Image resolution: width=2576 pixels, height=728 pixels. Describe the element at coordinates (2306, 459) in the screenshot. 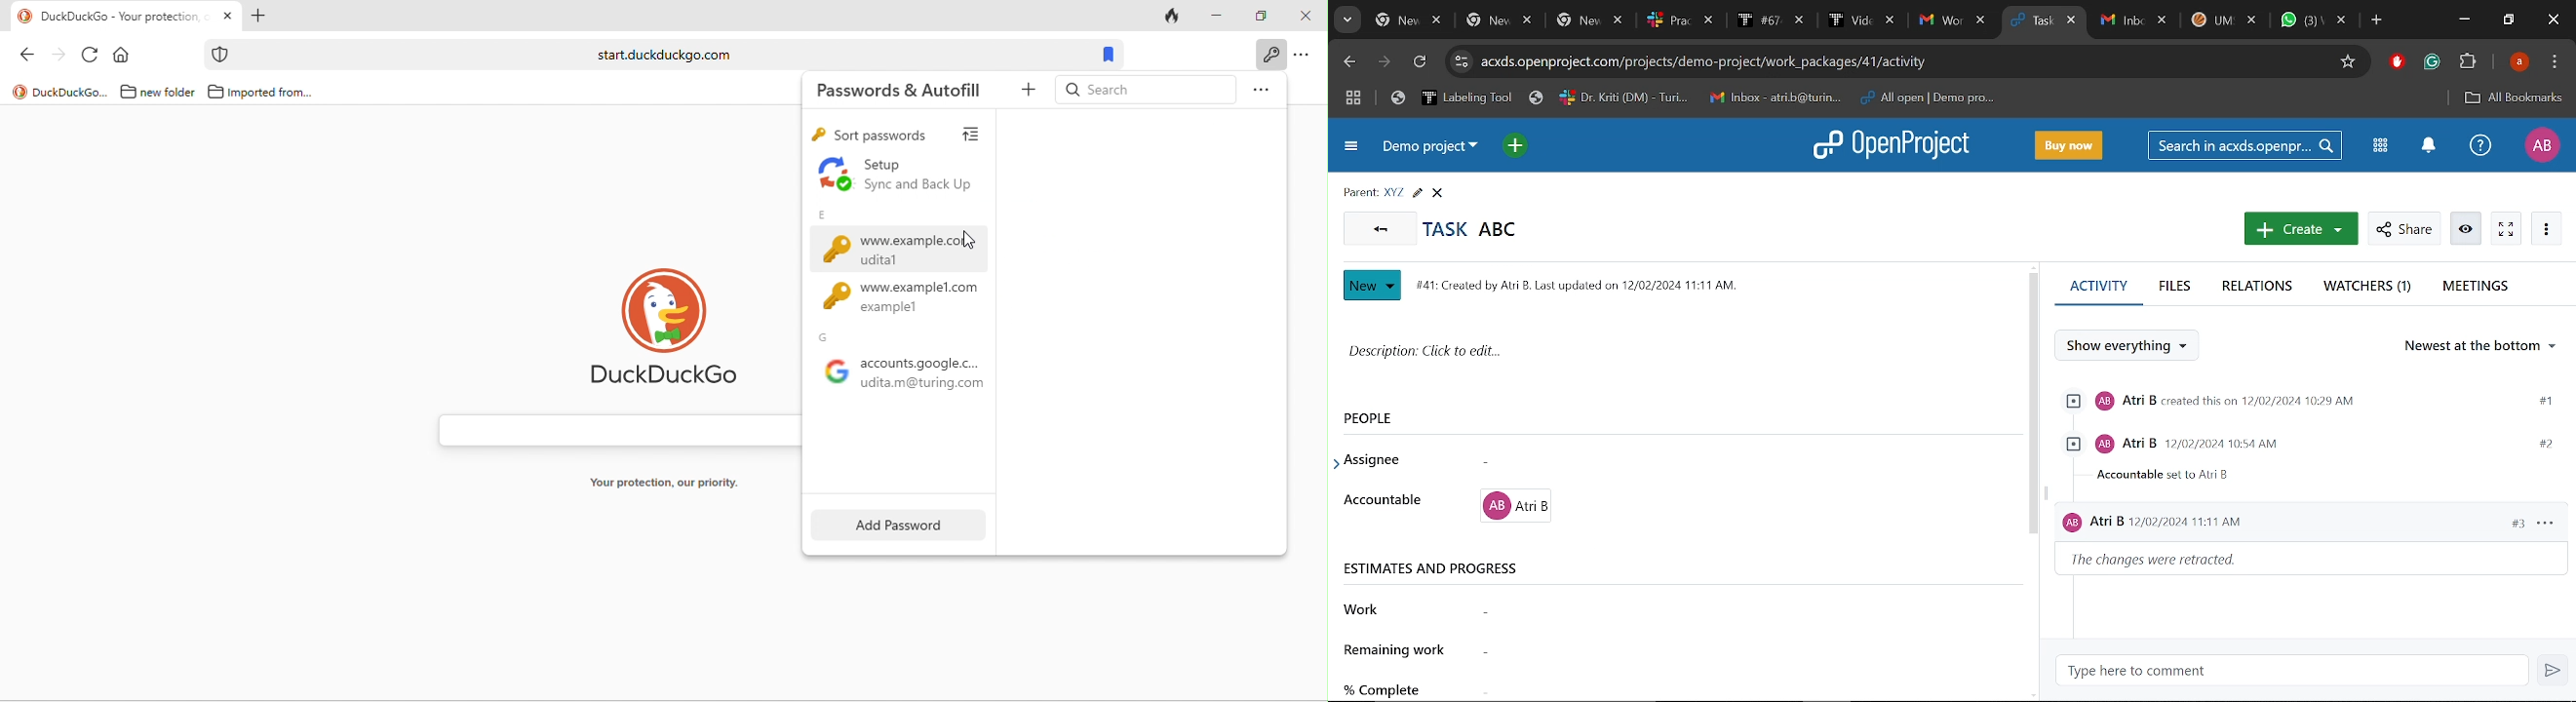

I see `activity history: AtriB 12/02/2024 10:54 AM ` at that location.